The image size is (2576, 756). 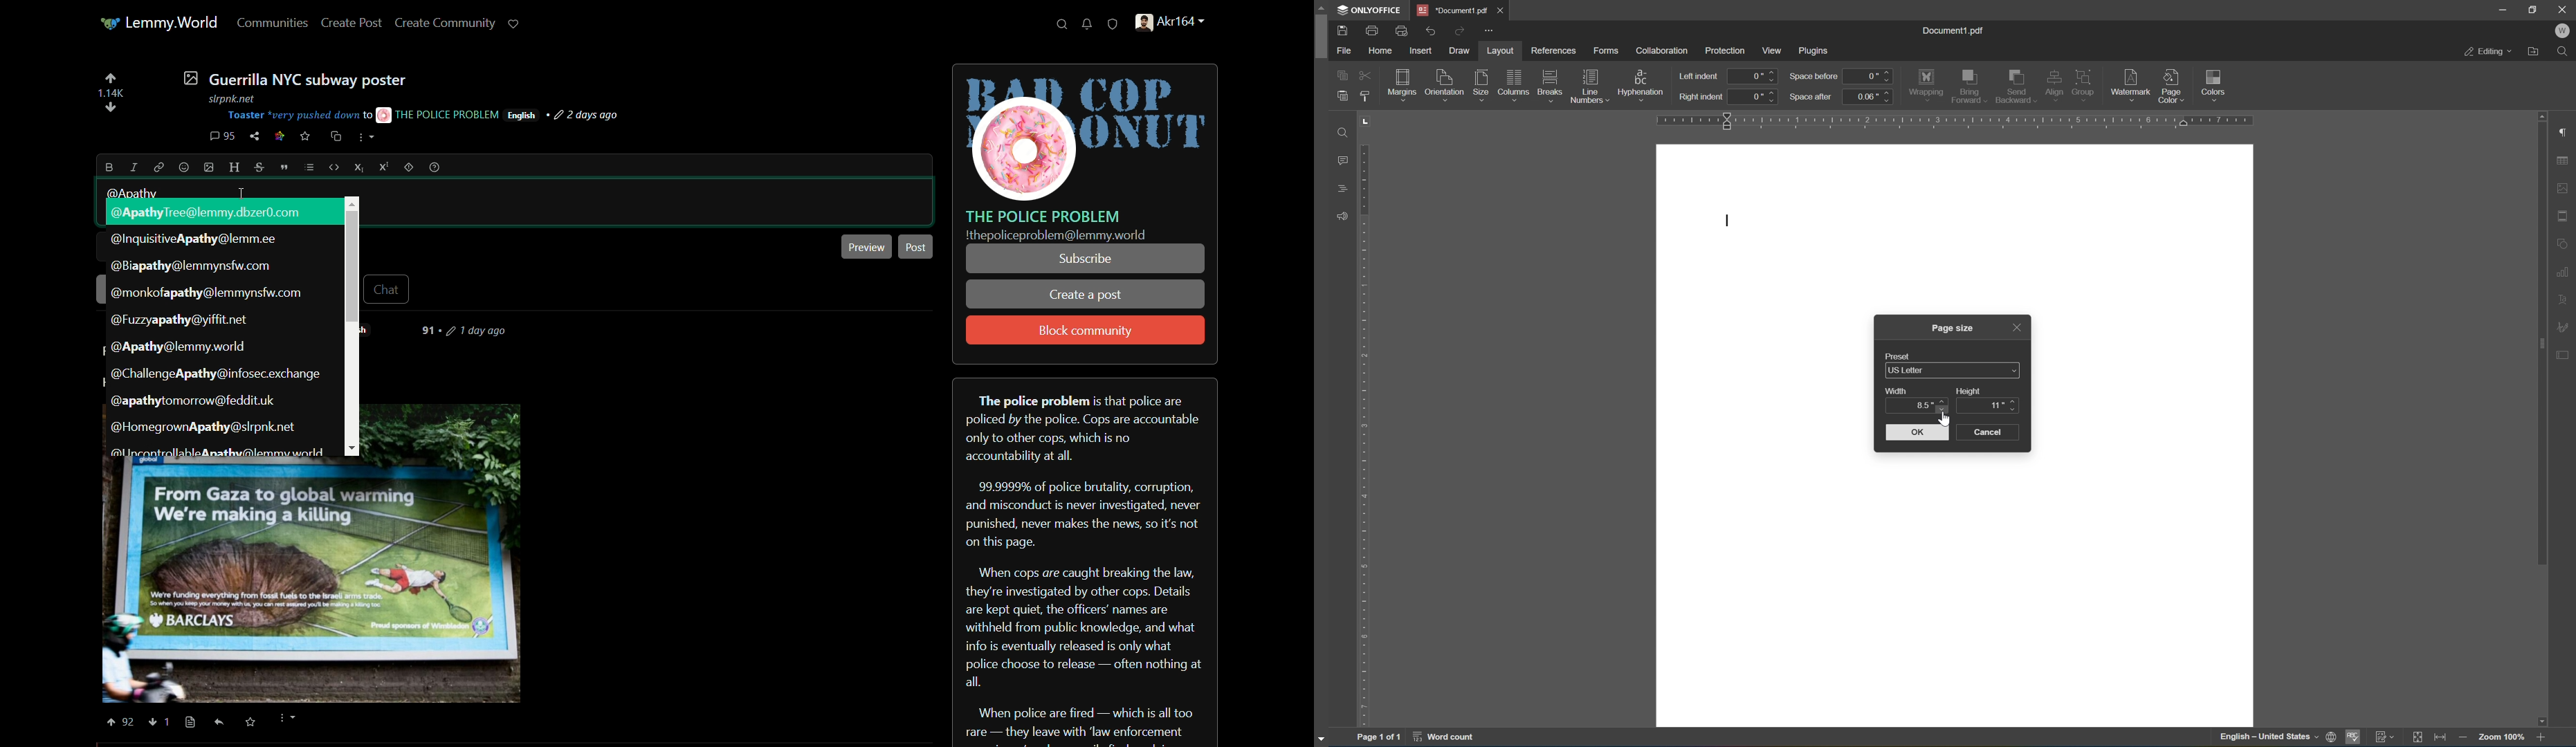 I want to click on subscribe, so click(x=1084, y=259).